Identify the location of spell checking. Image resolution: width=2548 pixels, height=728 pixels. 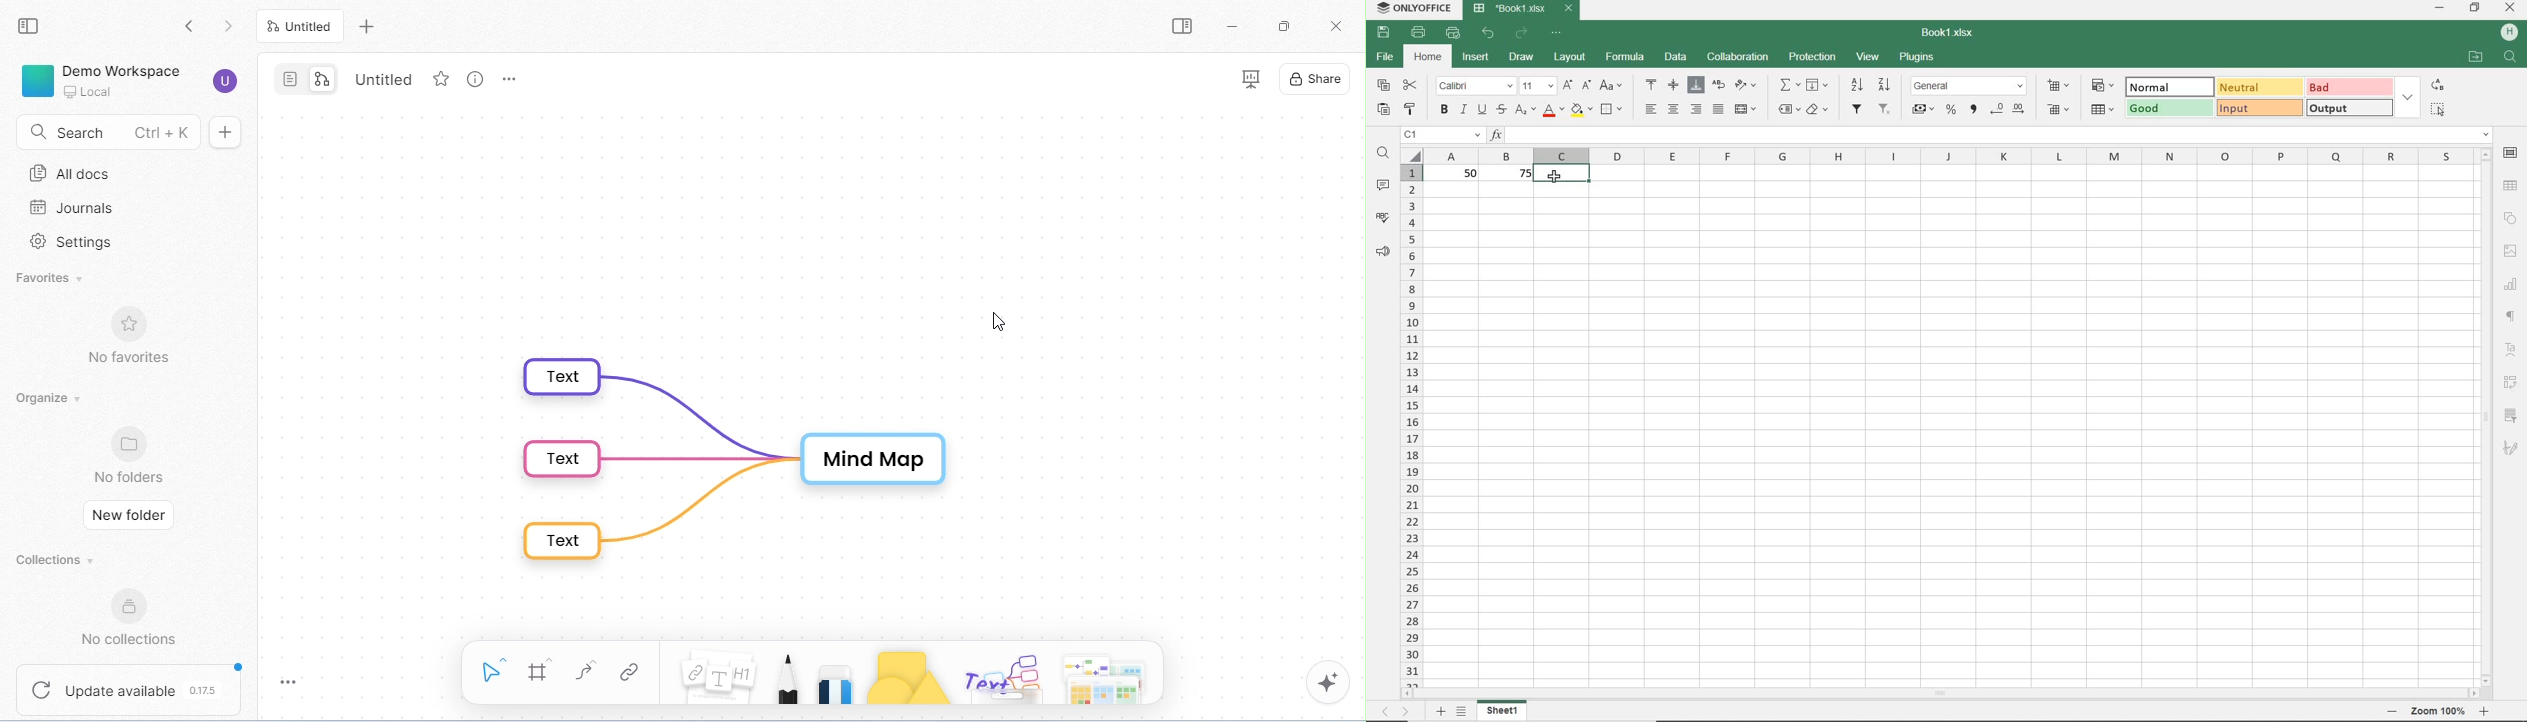
(1383, 218).